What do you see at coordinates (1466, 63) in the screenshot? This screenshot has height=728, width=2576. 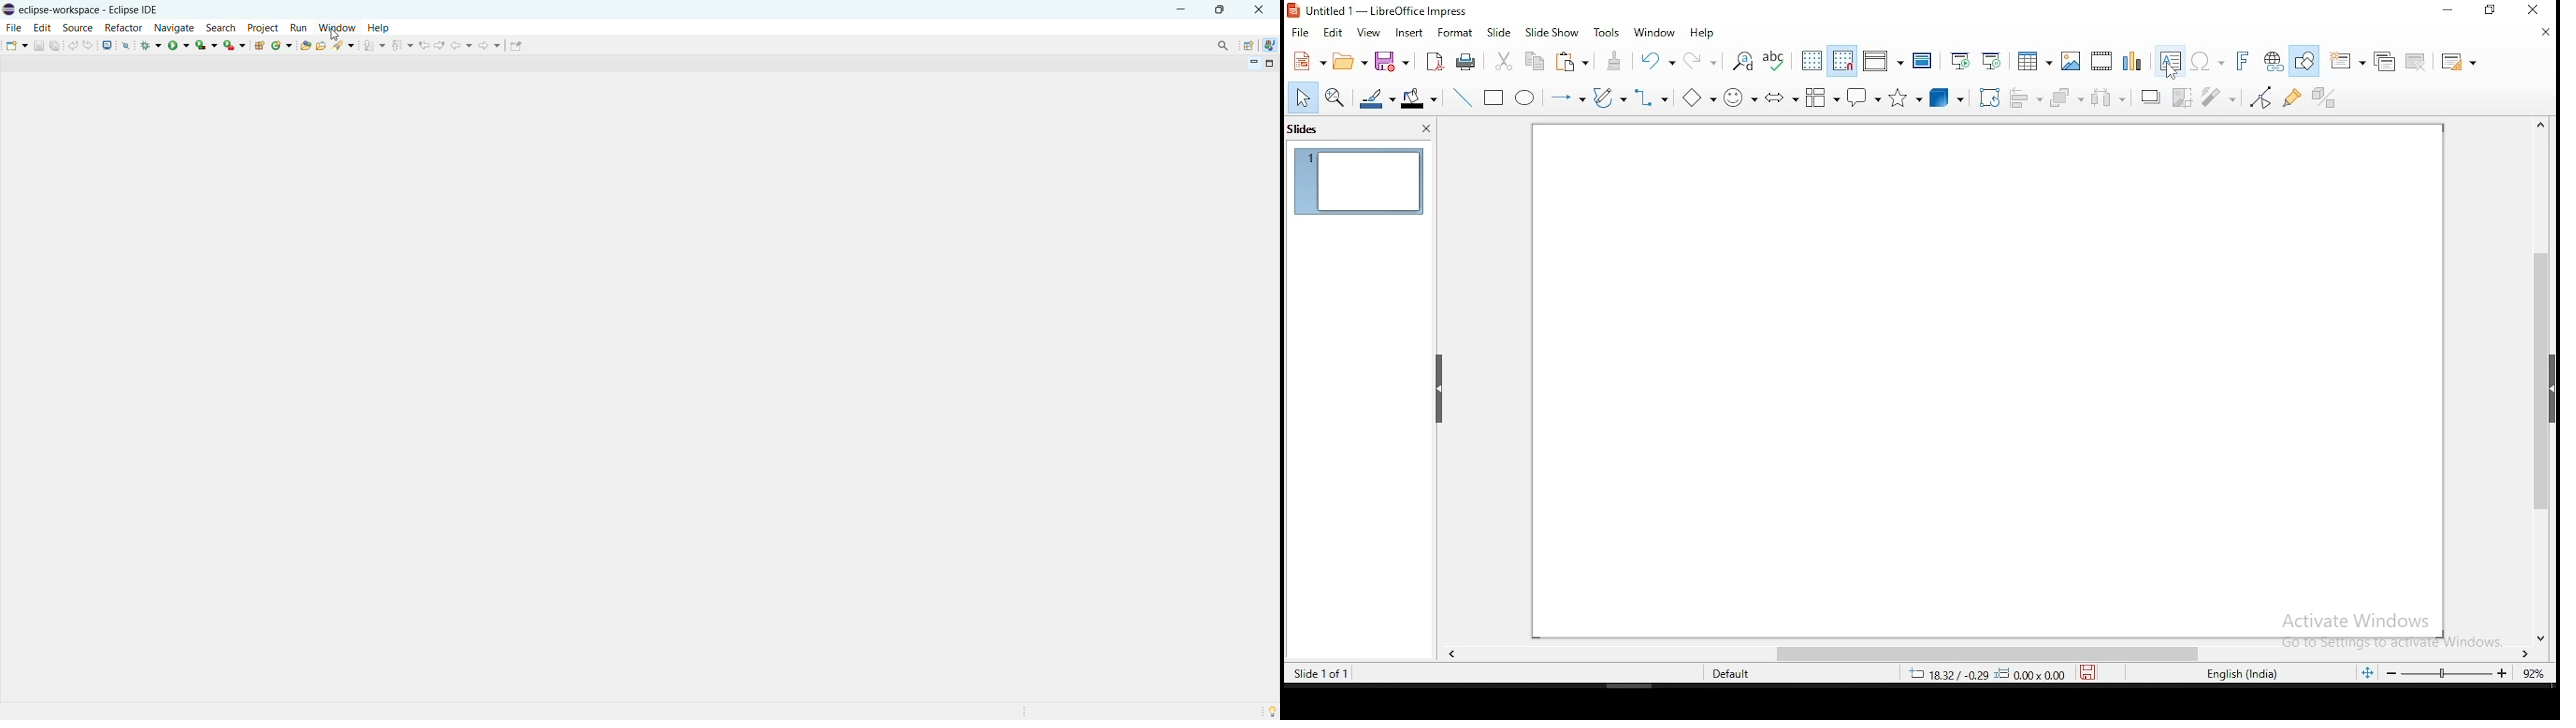 I see `print` at bounding box center [1466, 63].